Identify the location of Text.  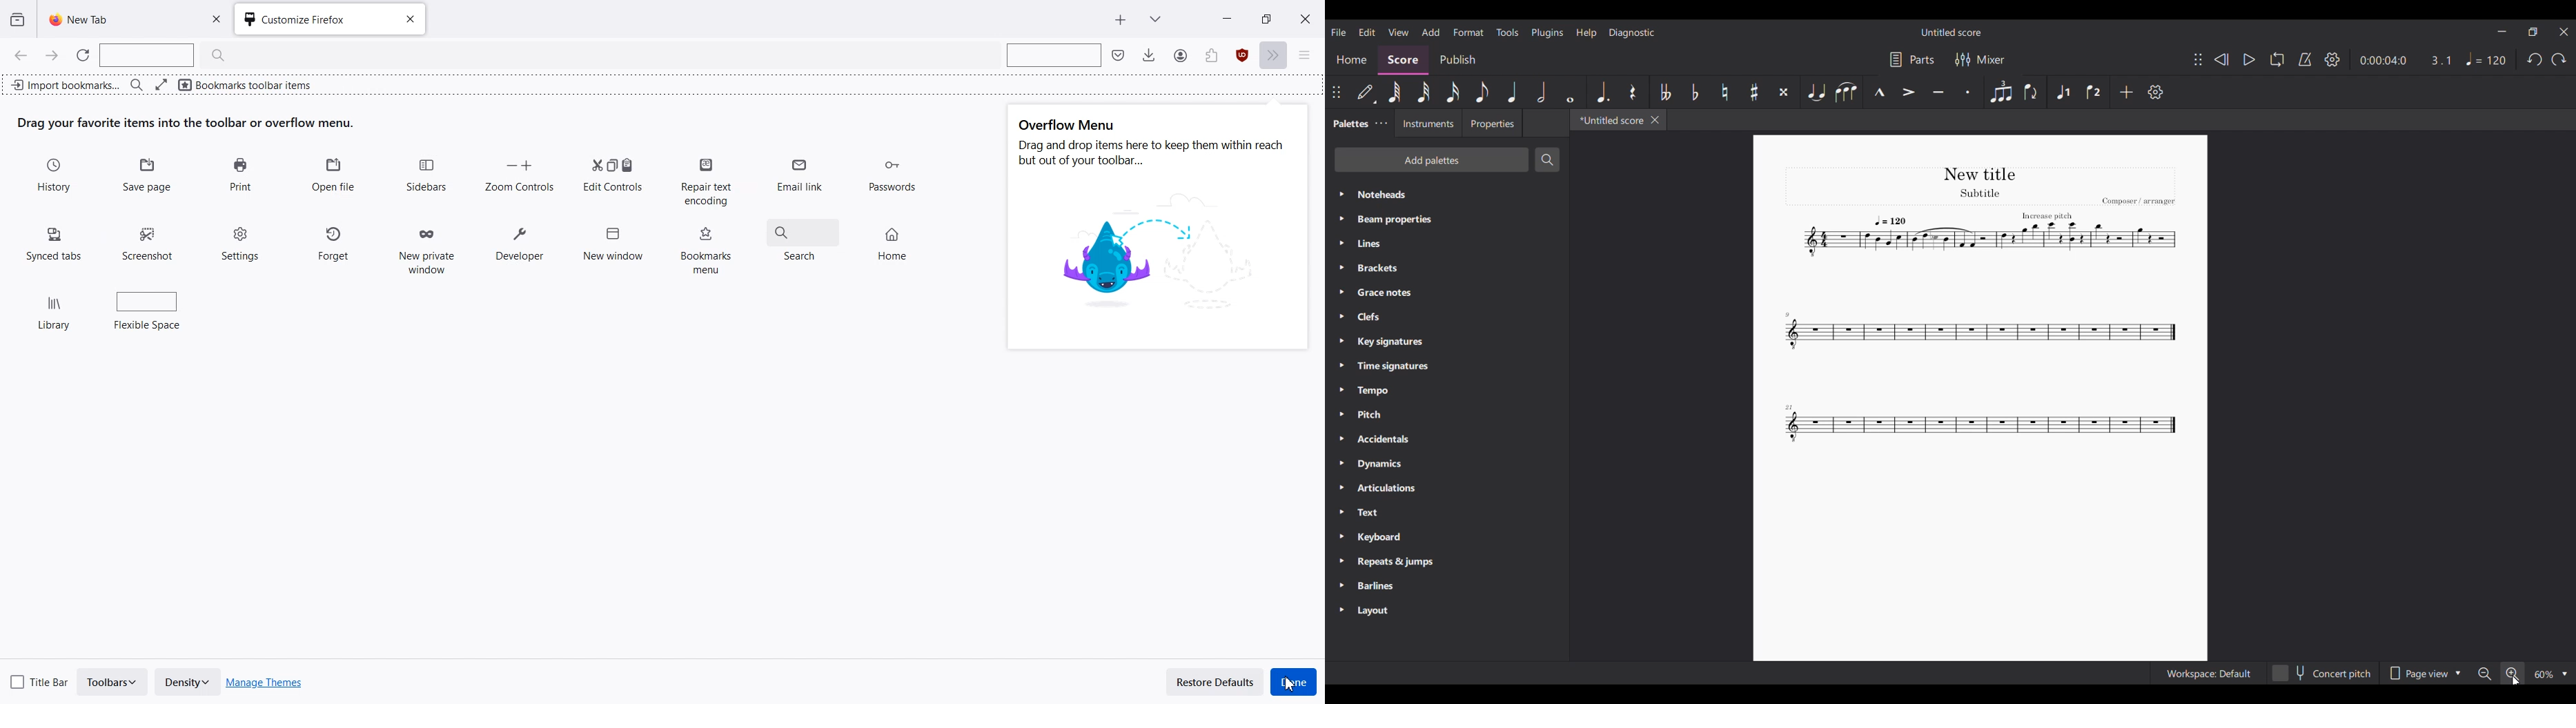
(186, 123).